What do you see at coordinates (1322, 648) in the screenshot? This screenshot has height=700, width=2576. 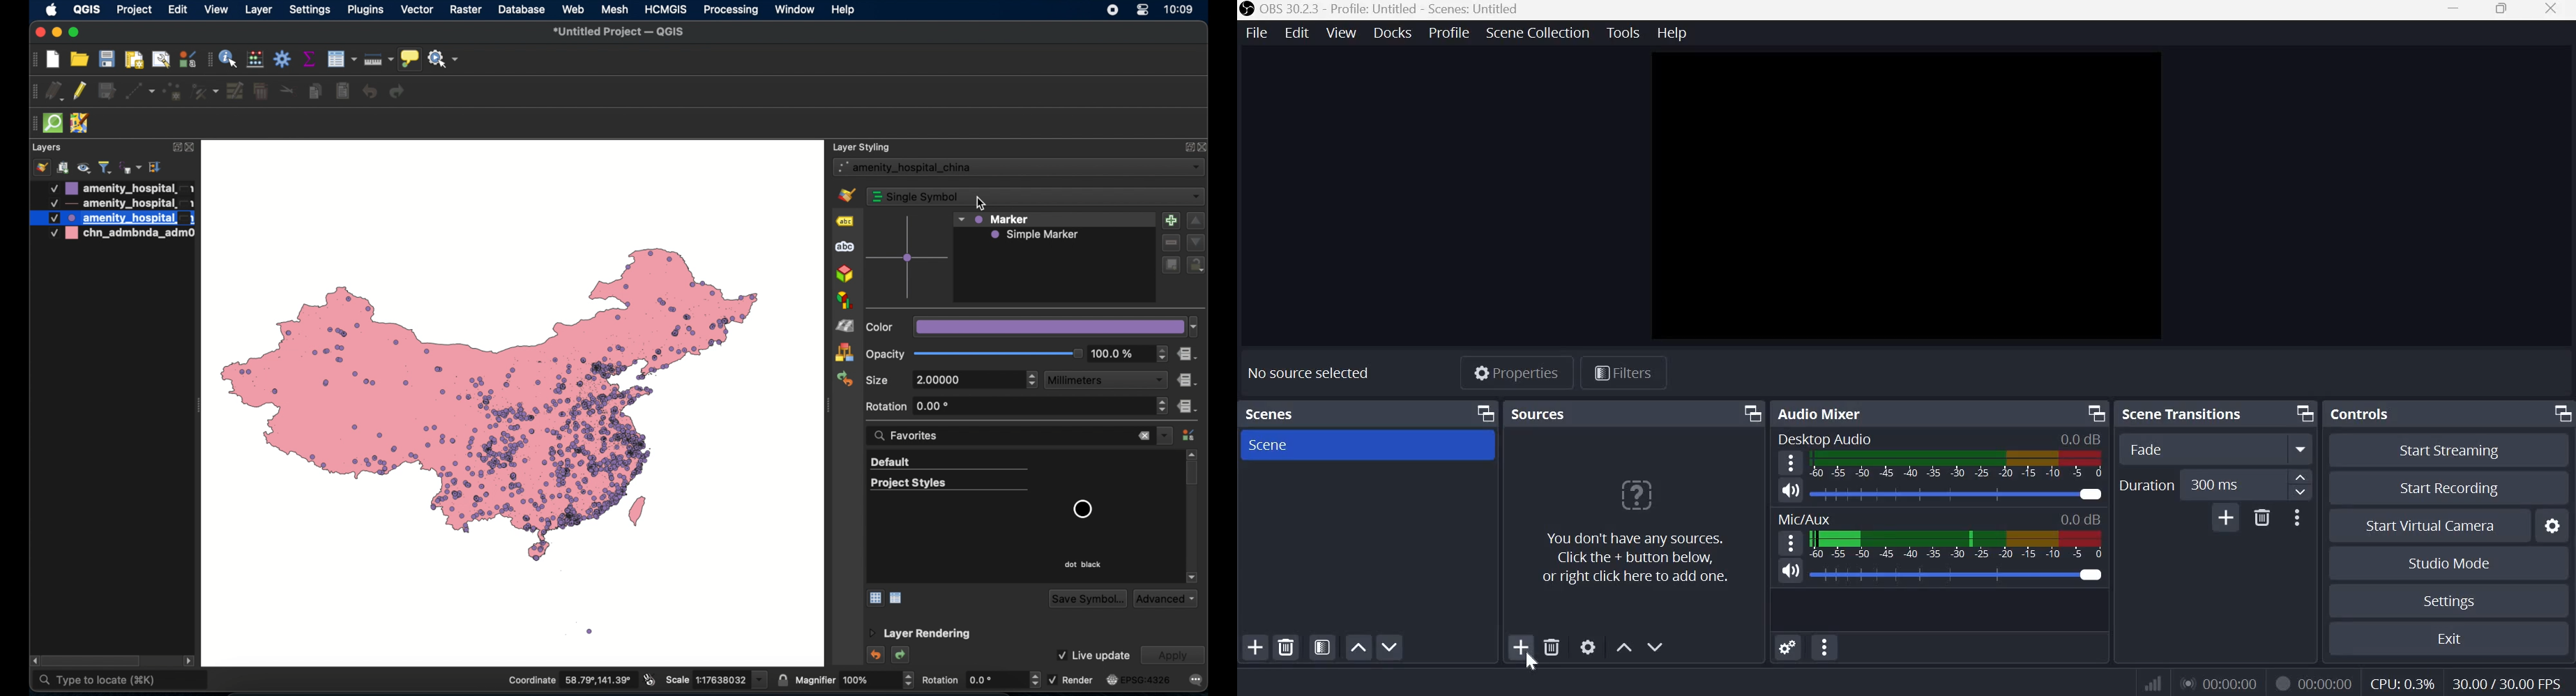 I see `Open scene filters` at bounding box center [1322, 648].